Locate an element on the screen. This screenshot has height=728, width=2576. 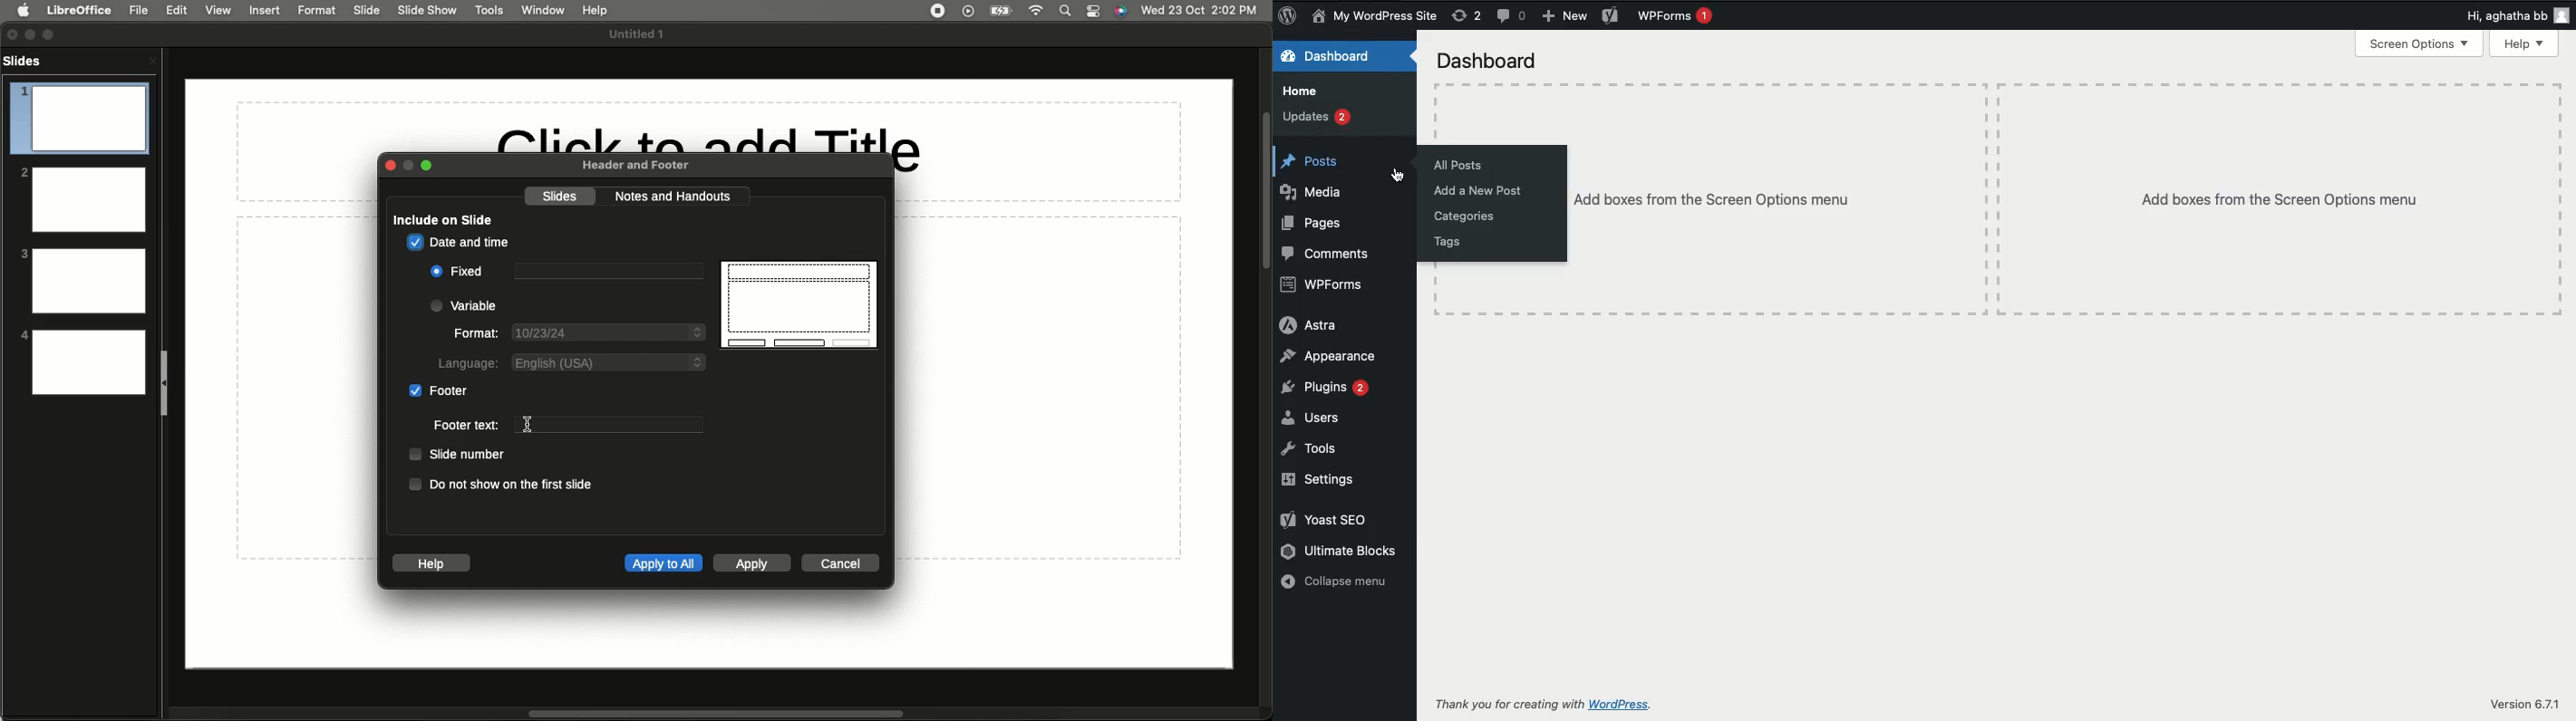
Close is located at coordinates (12, 34).